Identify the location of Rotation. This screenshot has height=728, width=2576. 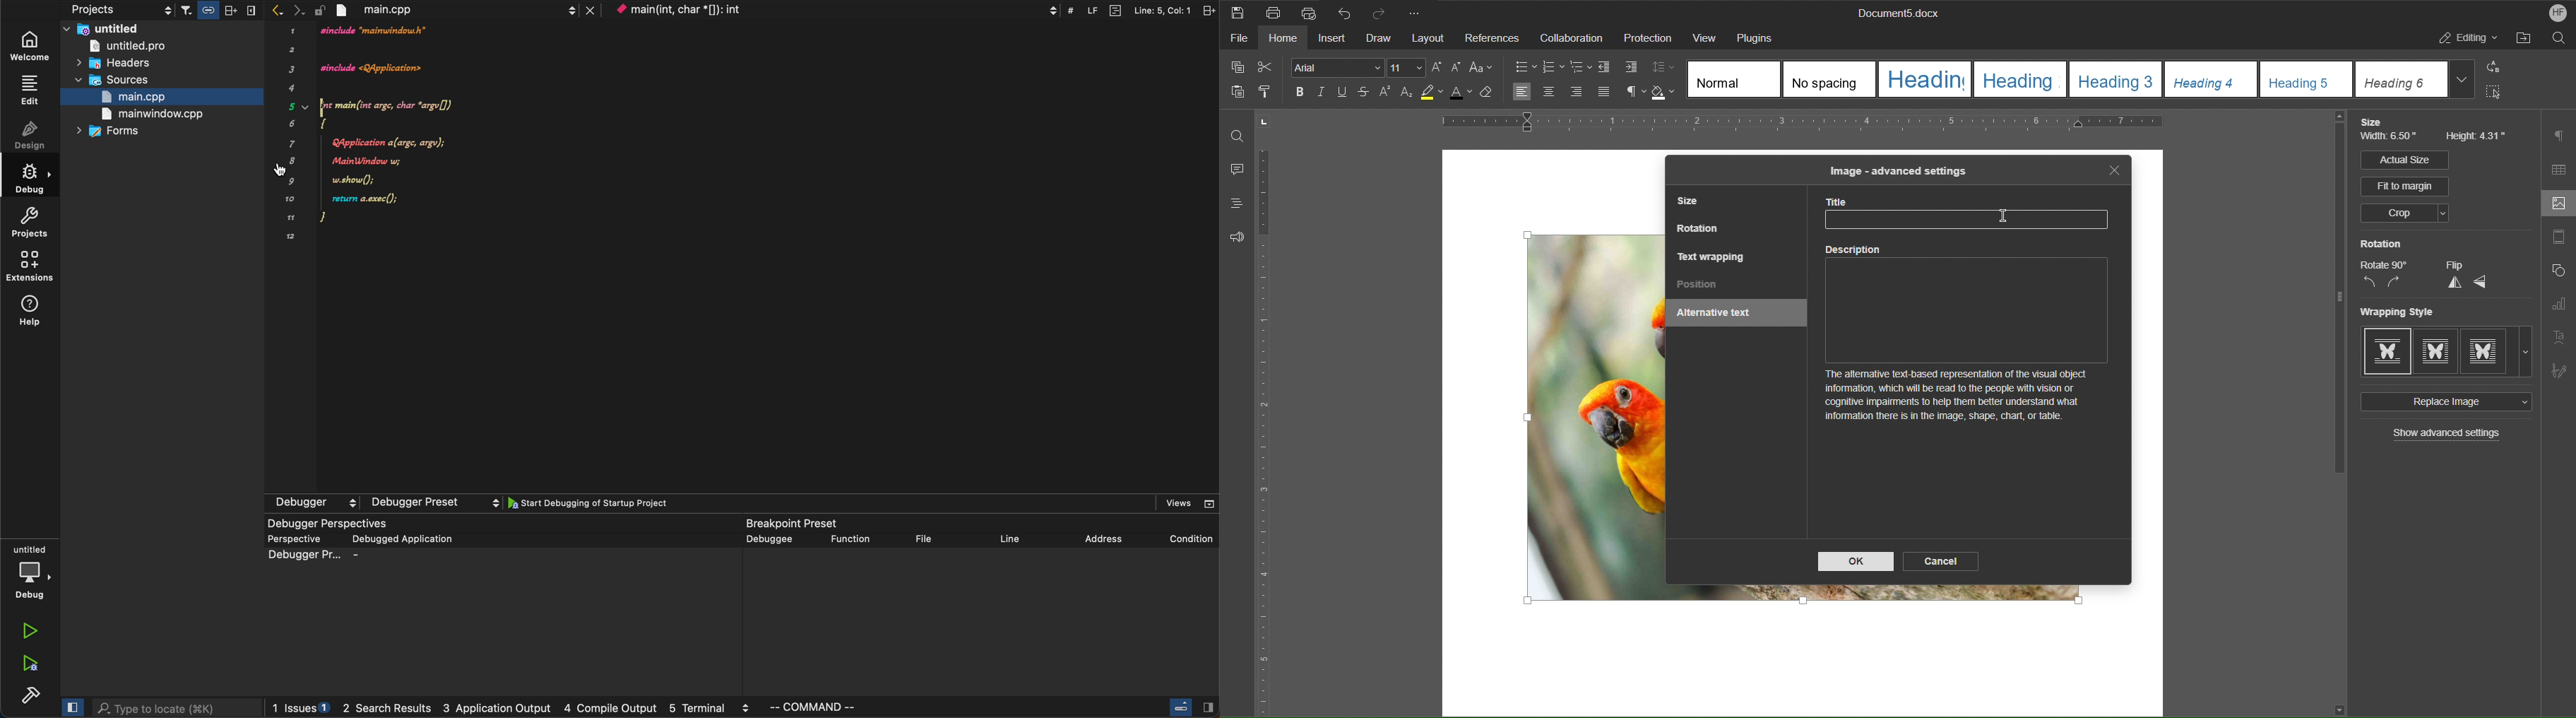
(2381, 244).